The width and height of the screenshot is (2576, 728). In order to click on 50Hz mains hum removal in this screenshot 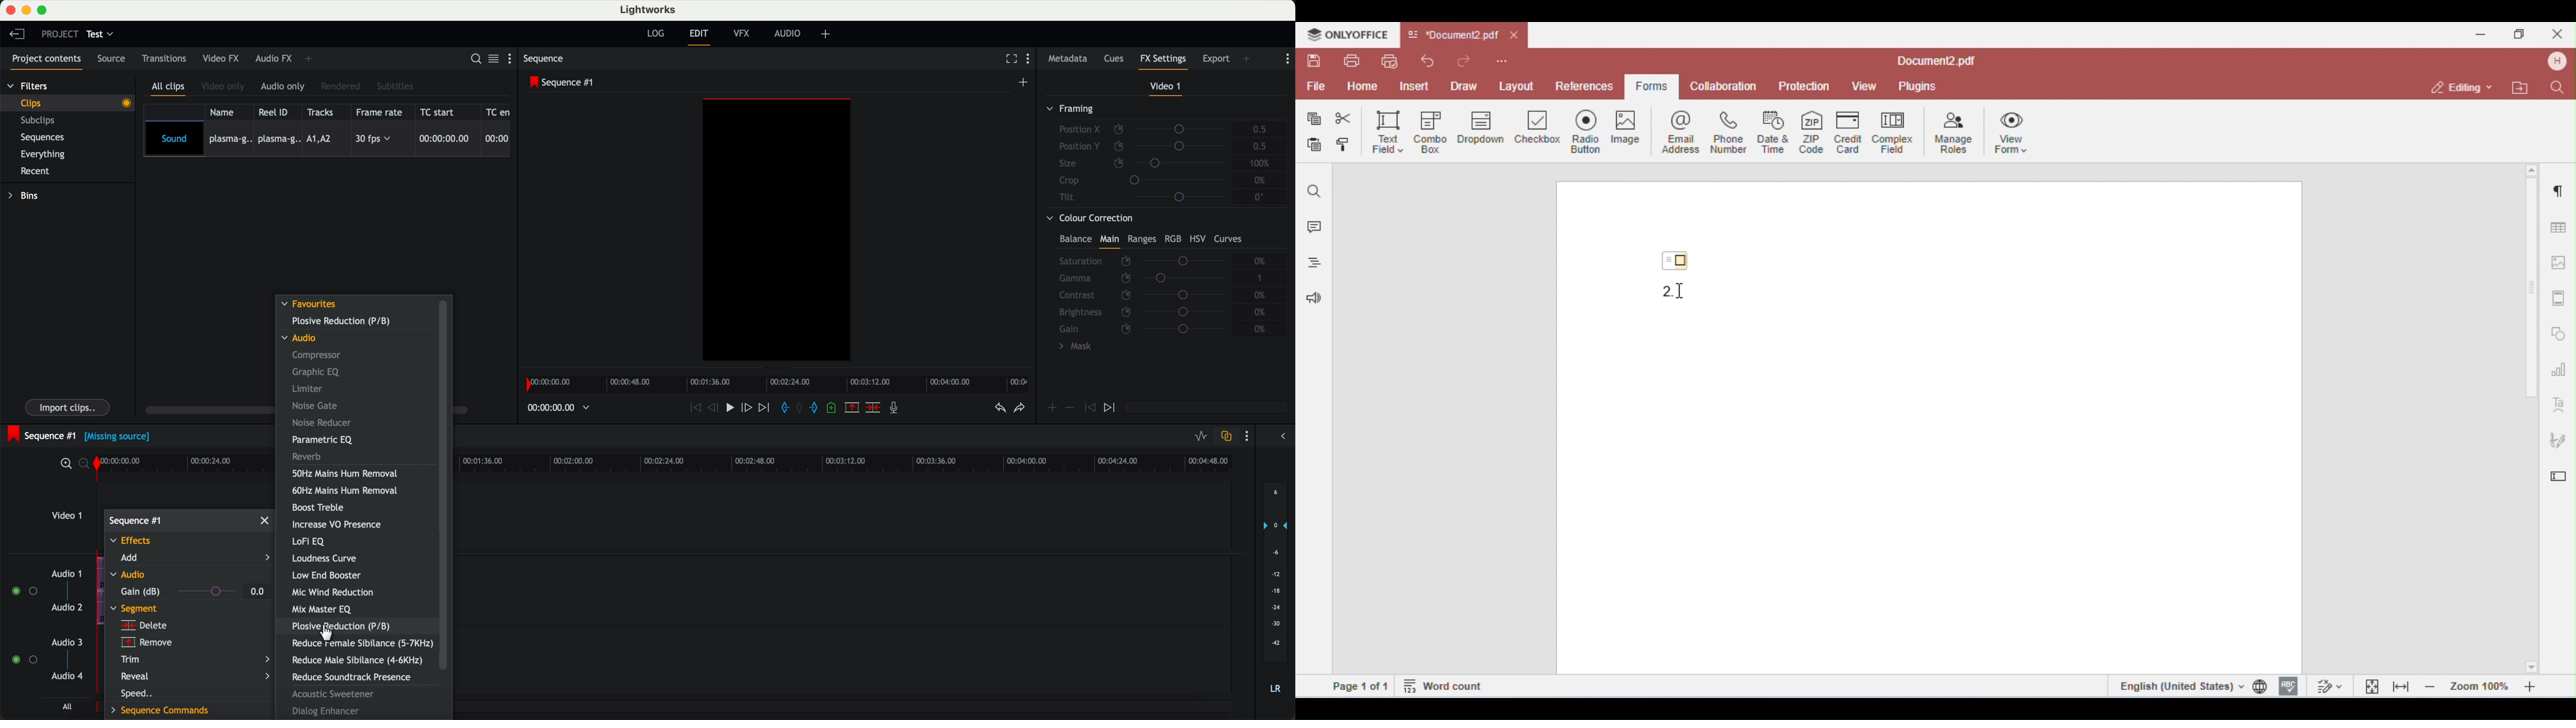, I will do `click(344, 474)`.